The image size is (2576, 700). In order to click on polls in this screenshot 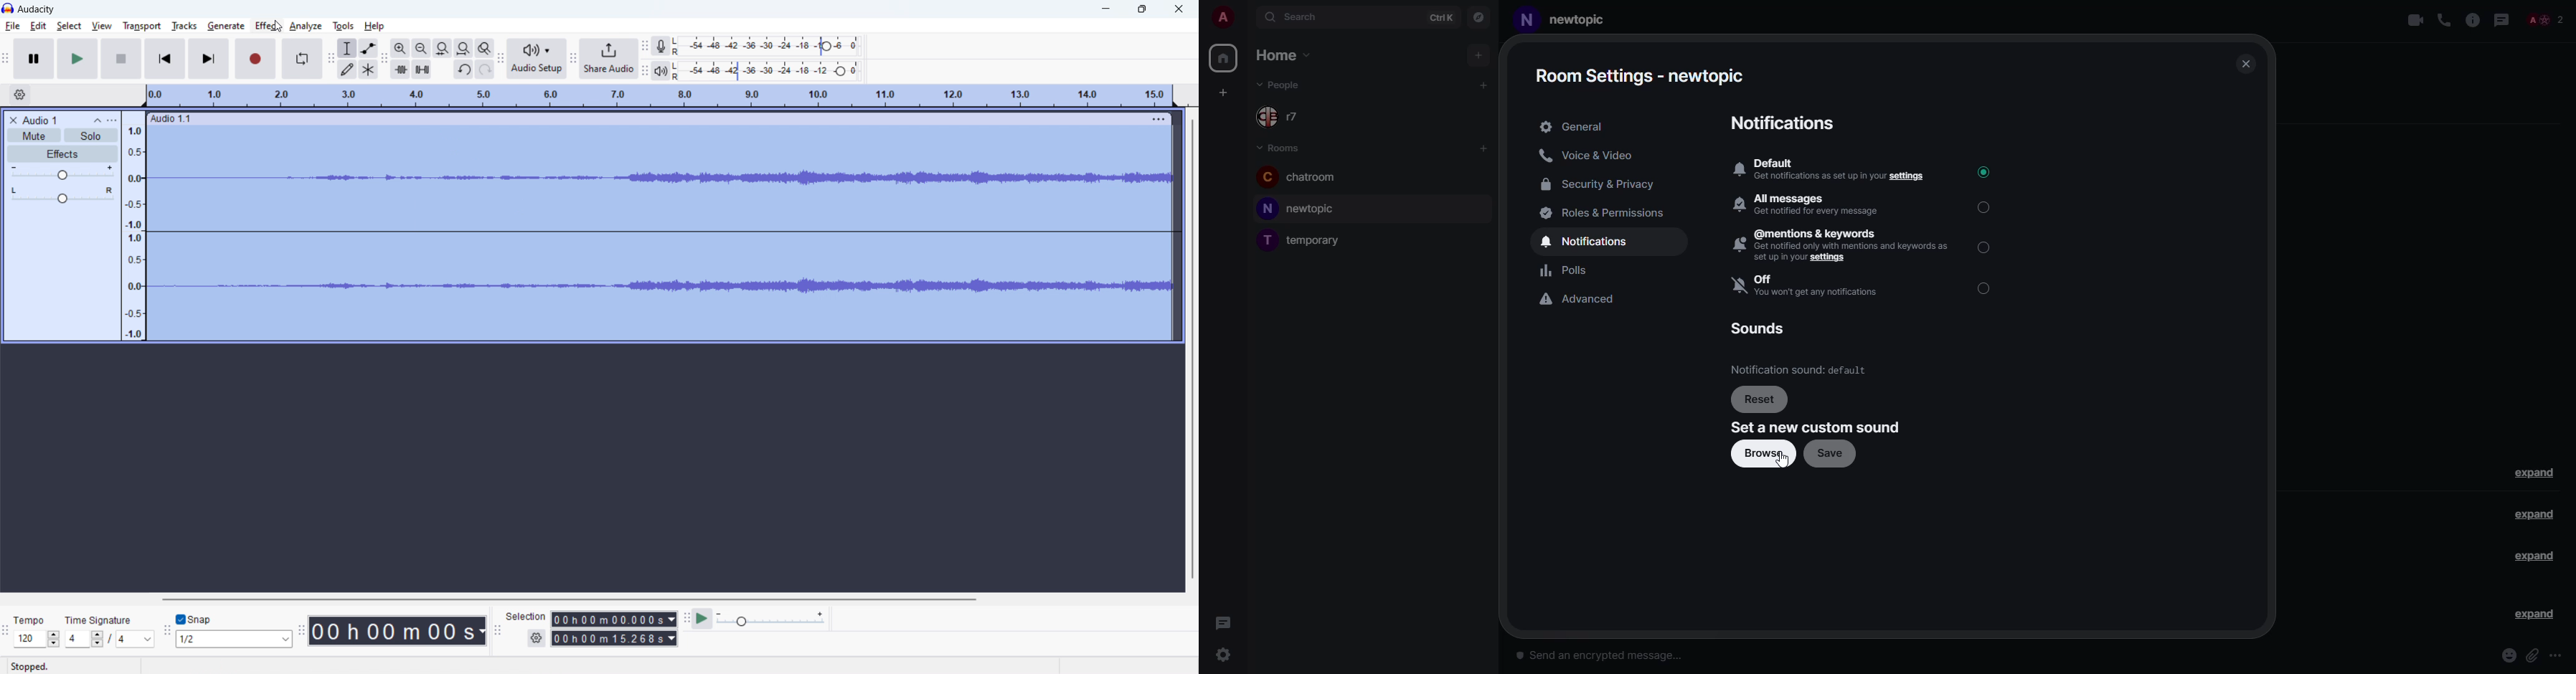, I will do `click(1573, 270)`.